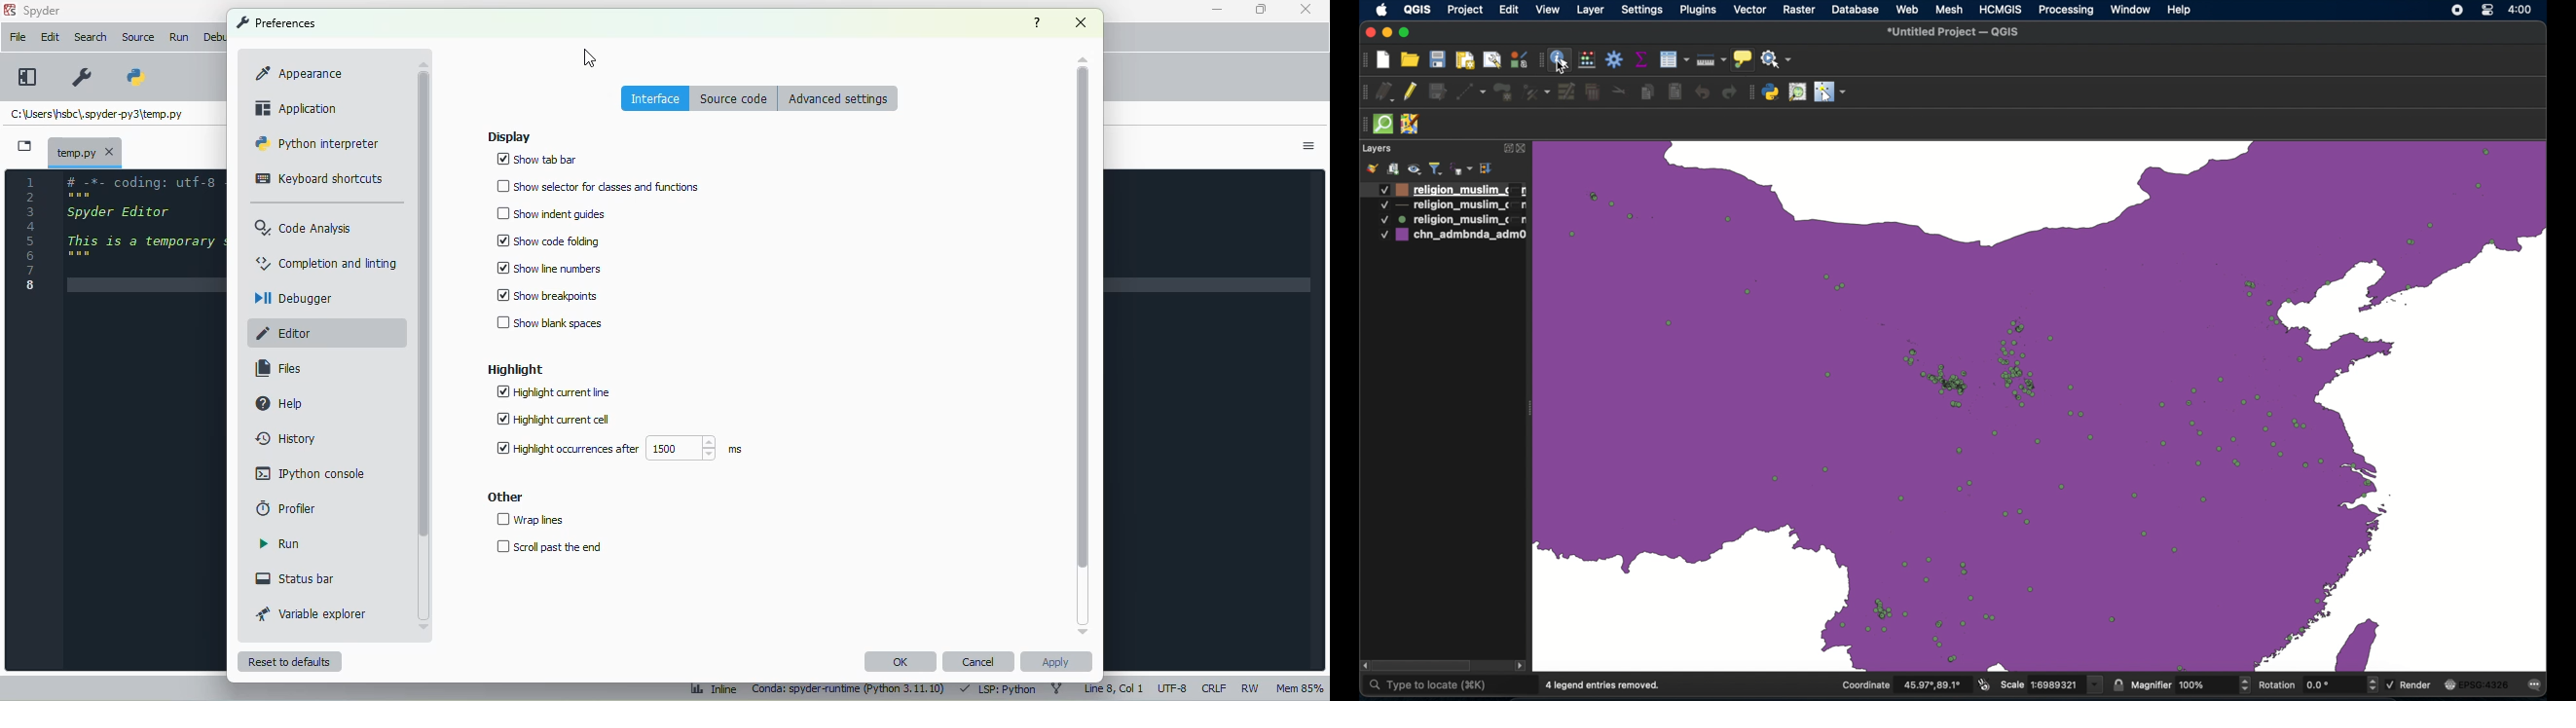 Image resolution: width=2576 pixels, height=728 pixels. Describe the element at coordinates (280, 544) in the screenshot. I see `run` at that location.